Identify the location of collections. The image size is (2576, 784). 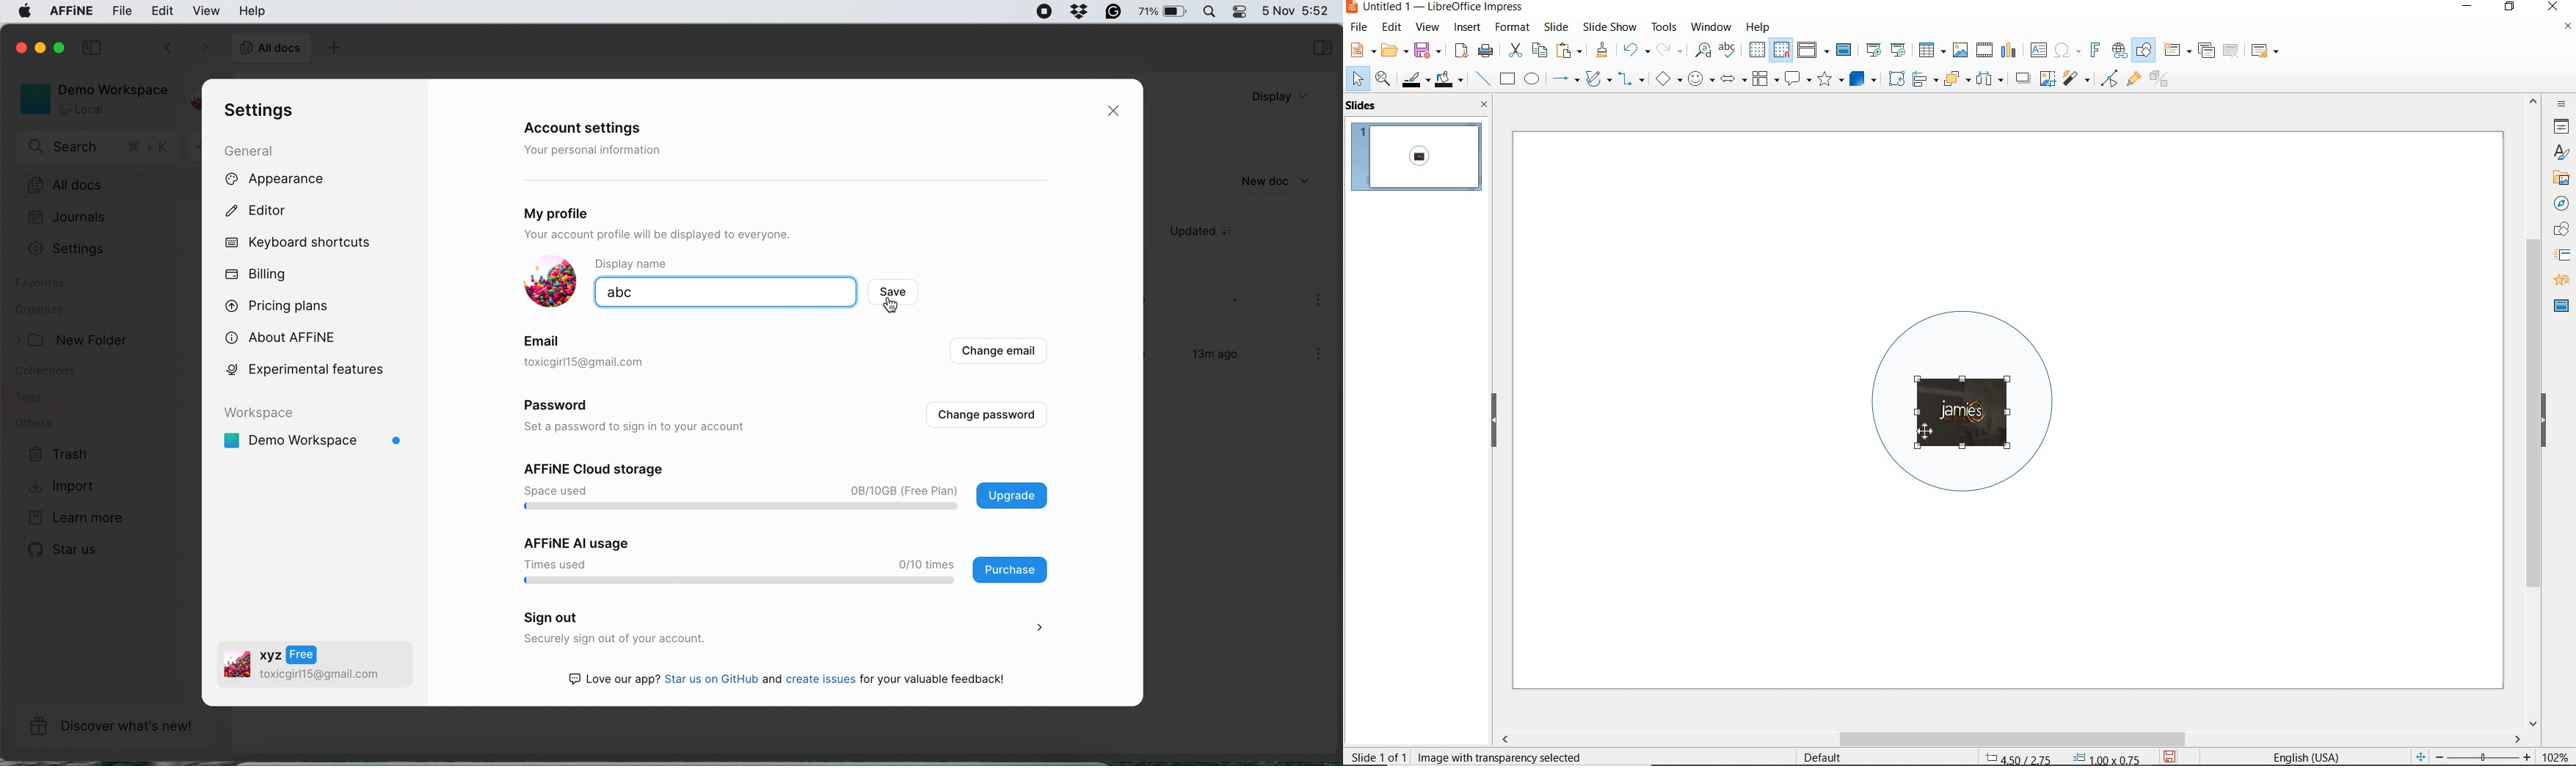
(59, 373).